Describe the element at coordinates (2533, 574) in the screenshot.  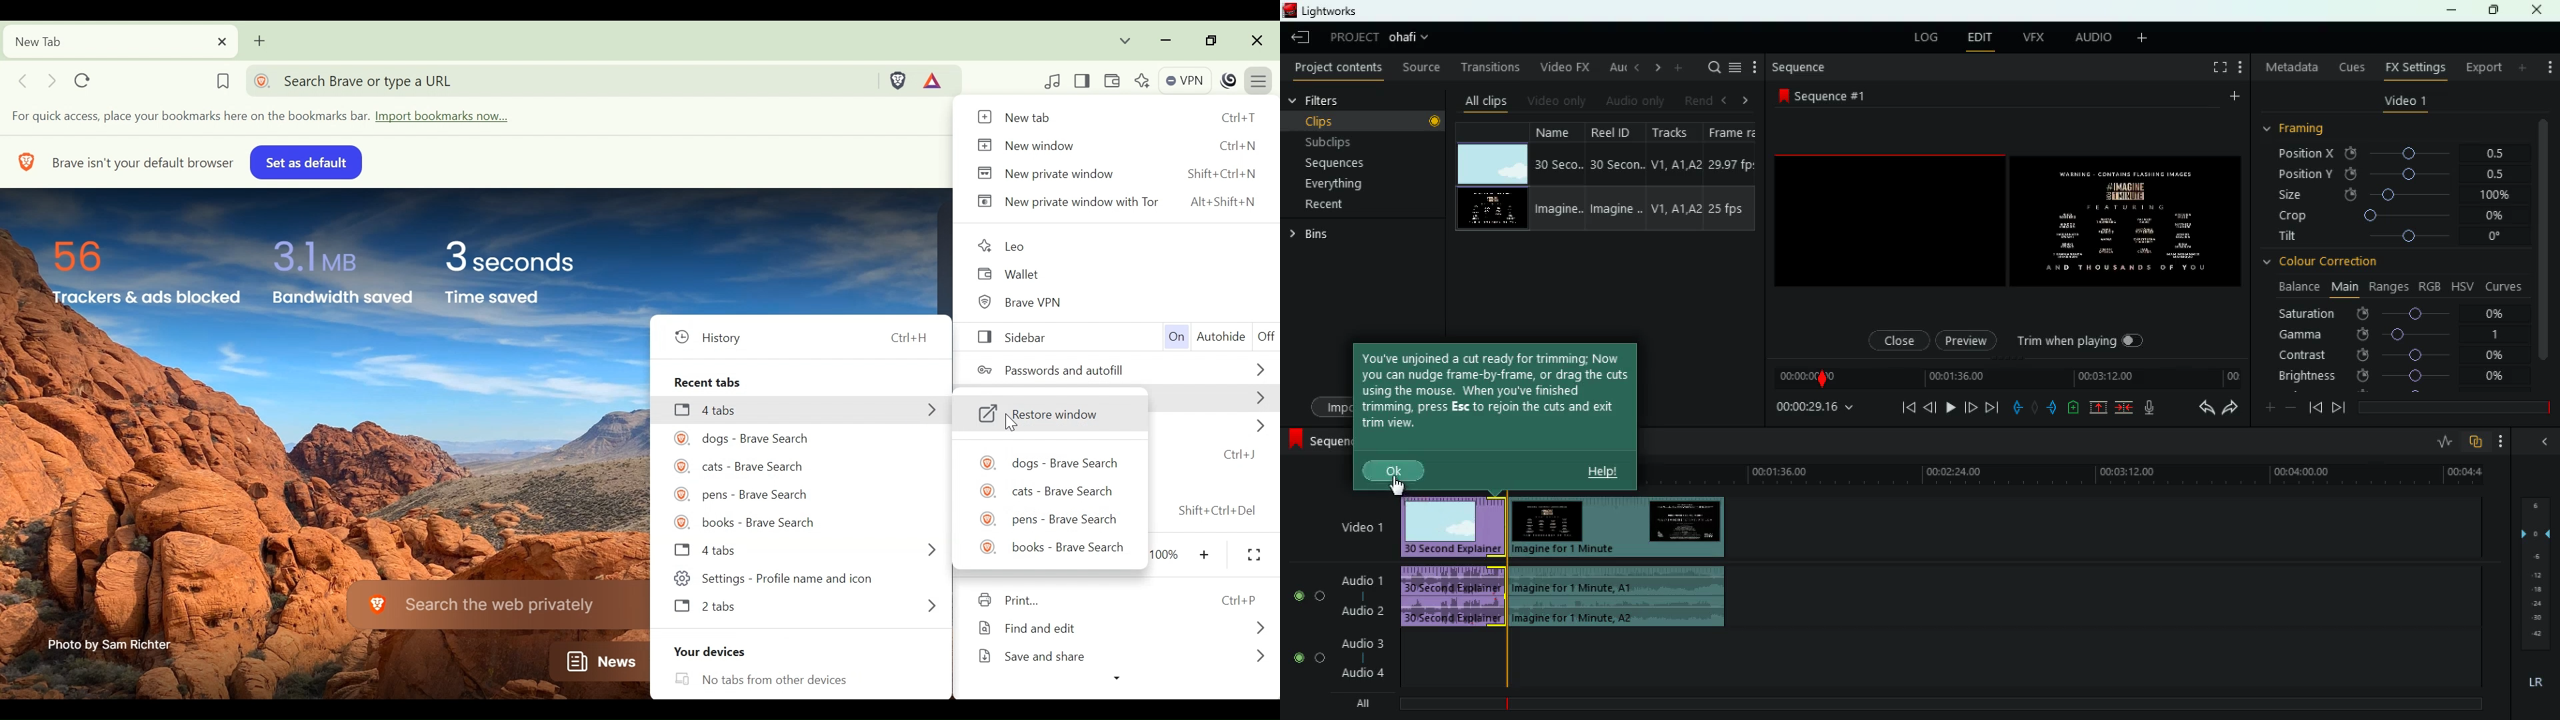
I see `frames` at that location.